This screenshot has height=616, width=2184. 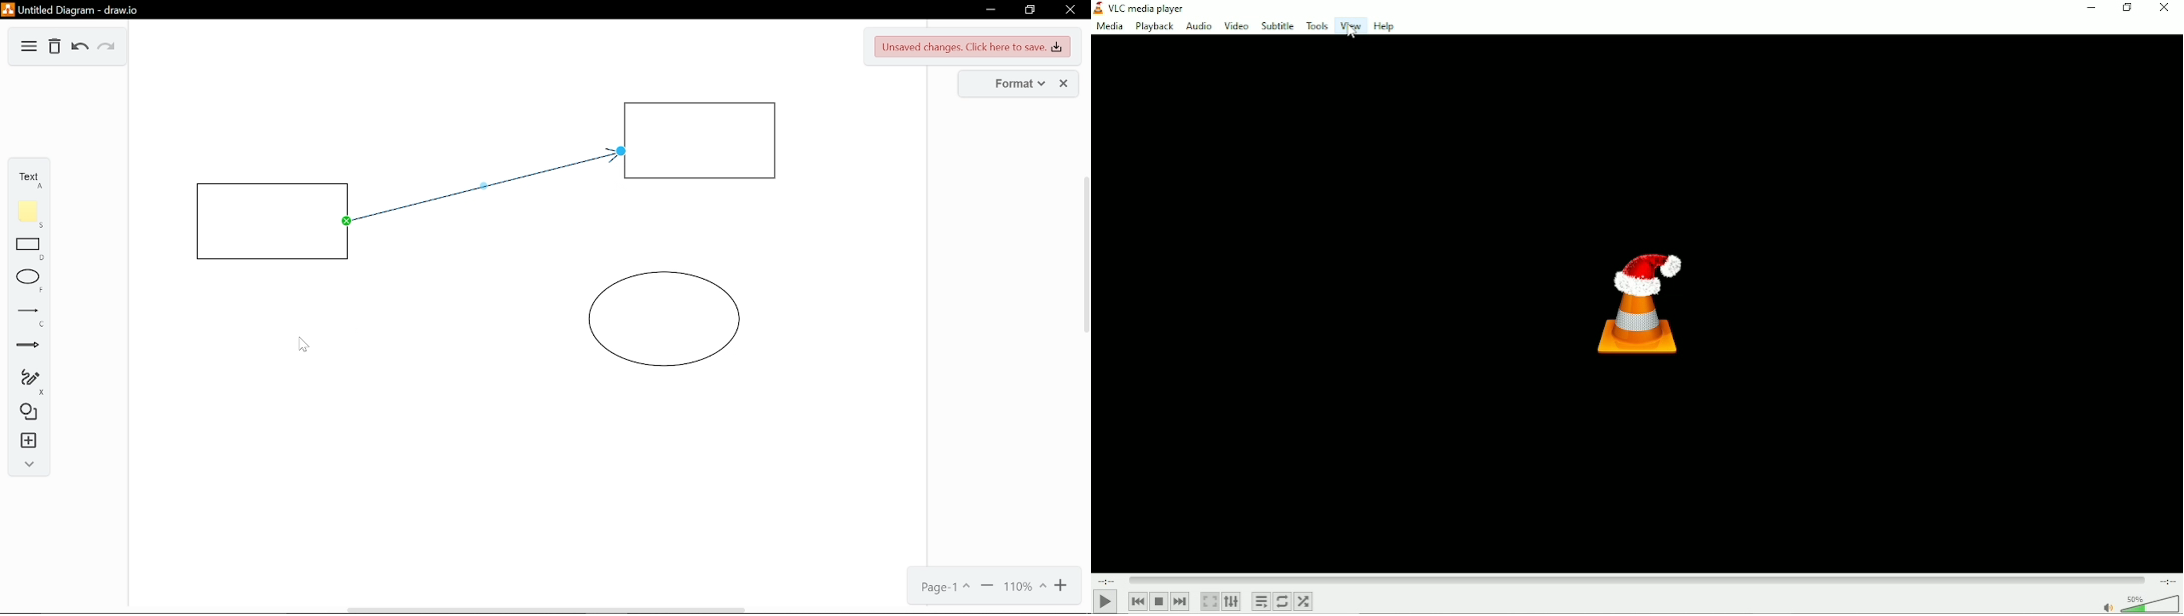 I want to click on VLC logo, so click(x=1098, y=7).